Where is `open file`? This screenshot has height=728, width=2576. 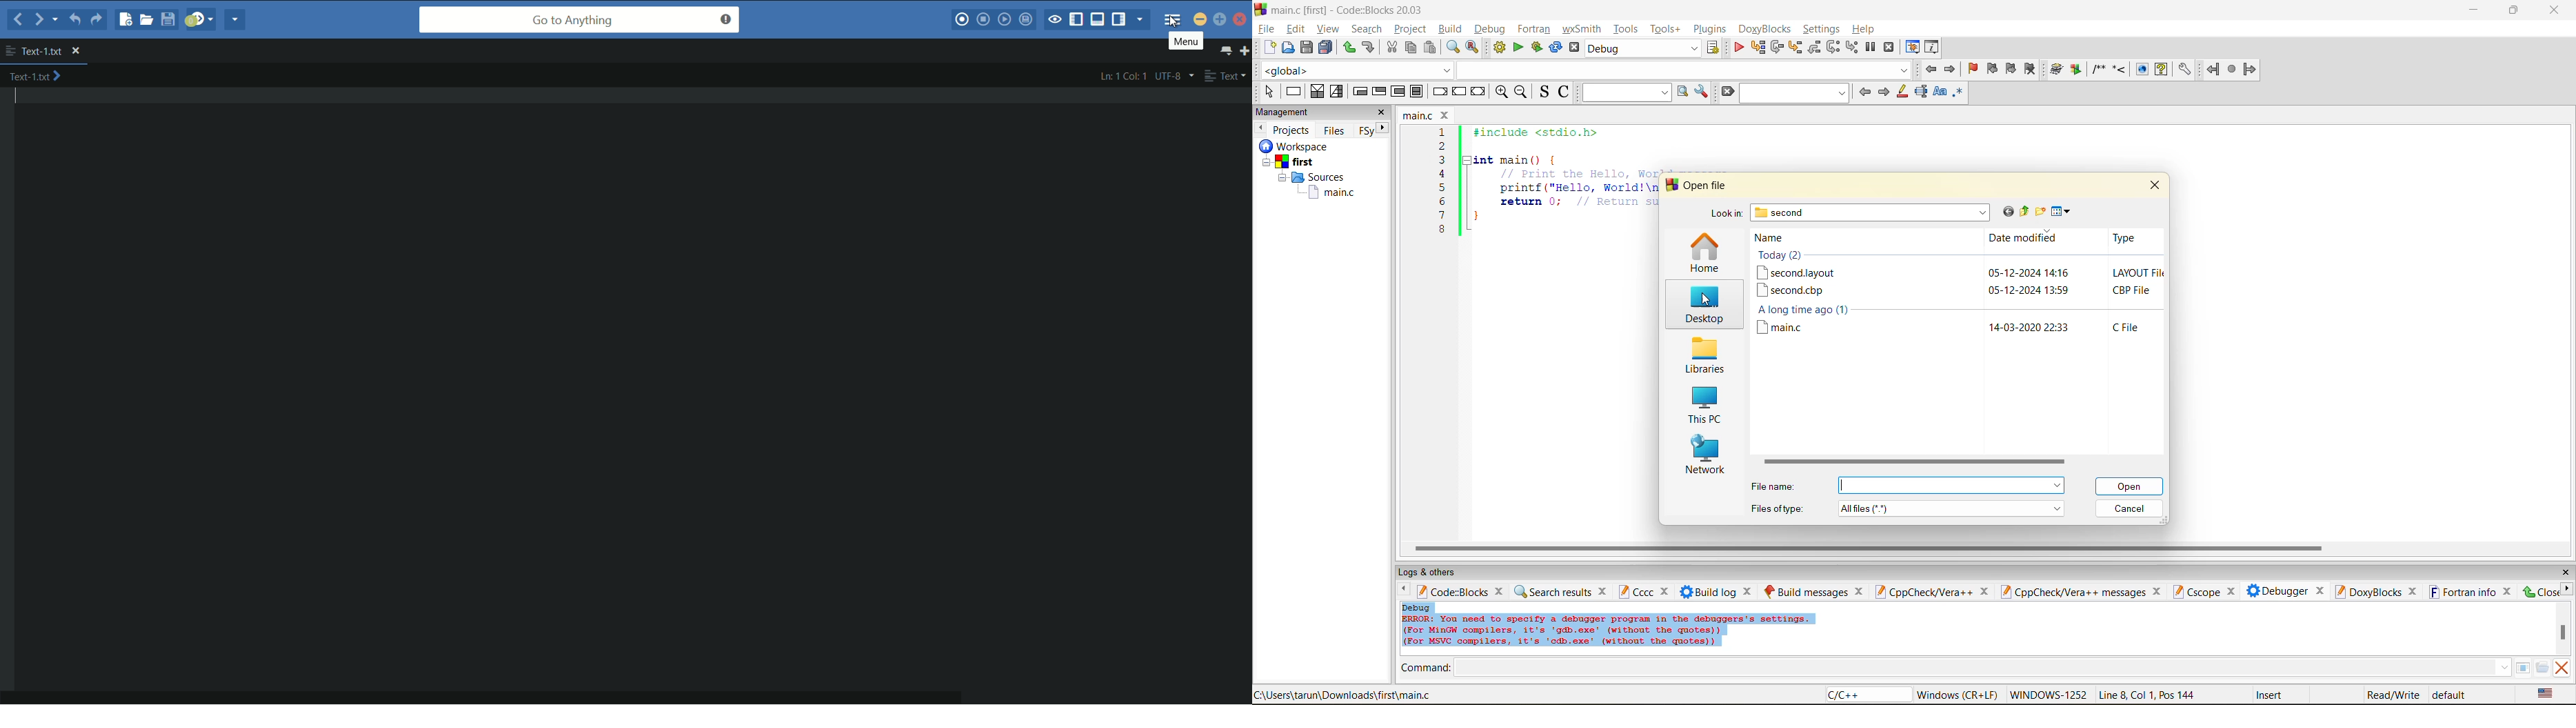
open file is located at coordinates (1707, 186).